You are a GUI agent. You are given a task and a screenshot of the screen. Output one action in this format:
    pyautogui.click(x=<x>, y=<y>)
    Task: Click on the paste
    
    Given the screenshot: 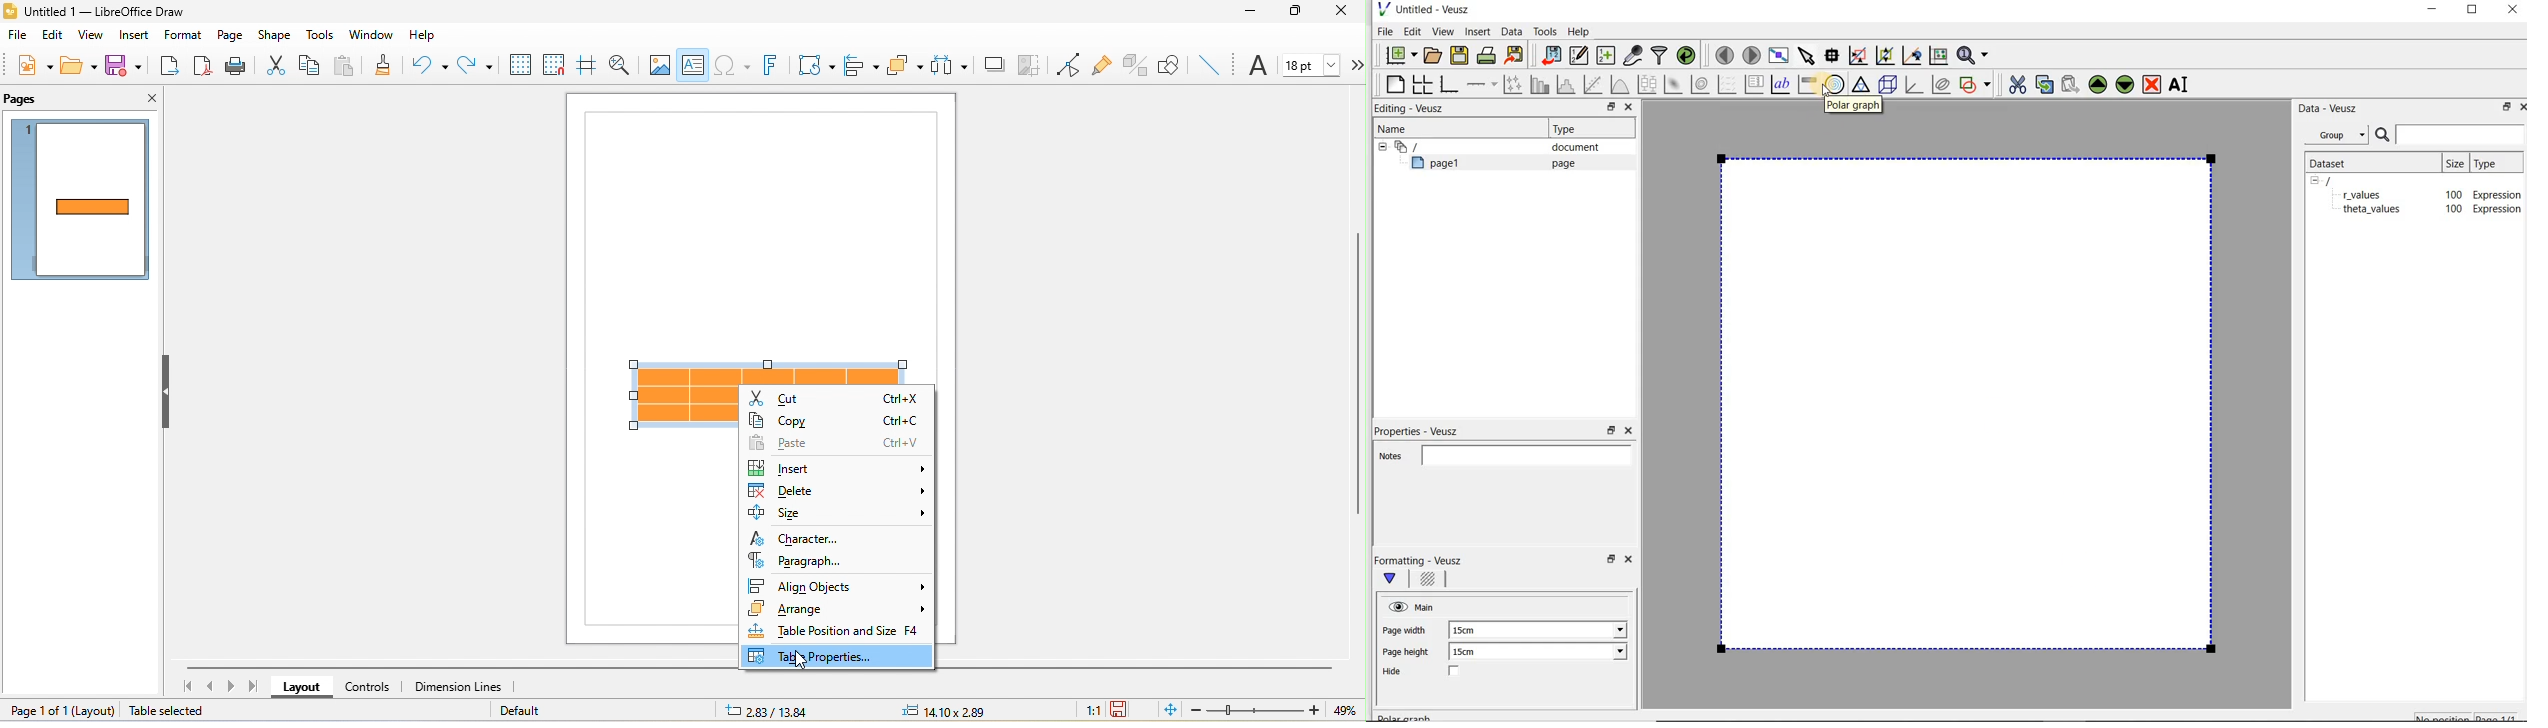 What is the action you would take?
    pyautogui.click(x=346, y=65)
    